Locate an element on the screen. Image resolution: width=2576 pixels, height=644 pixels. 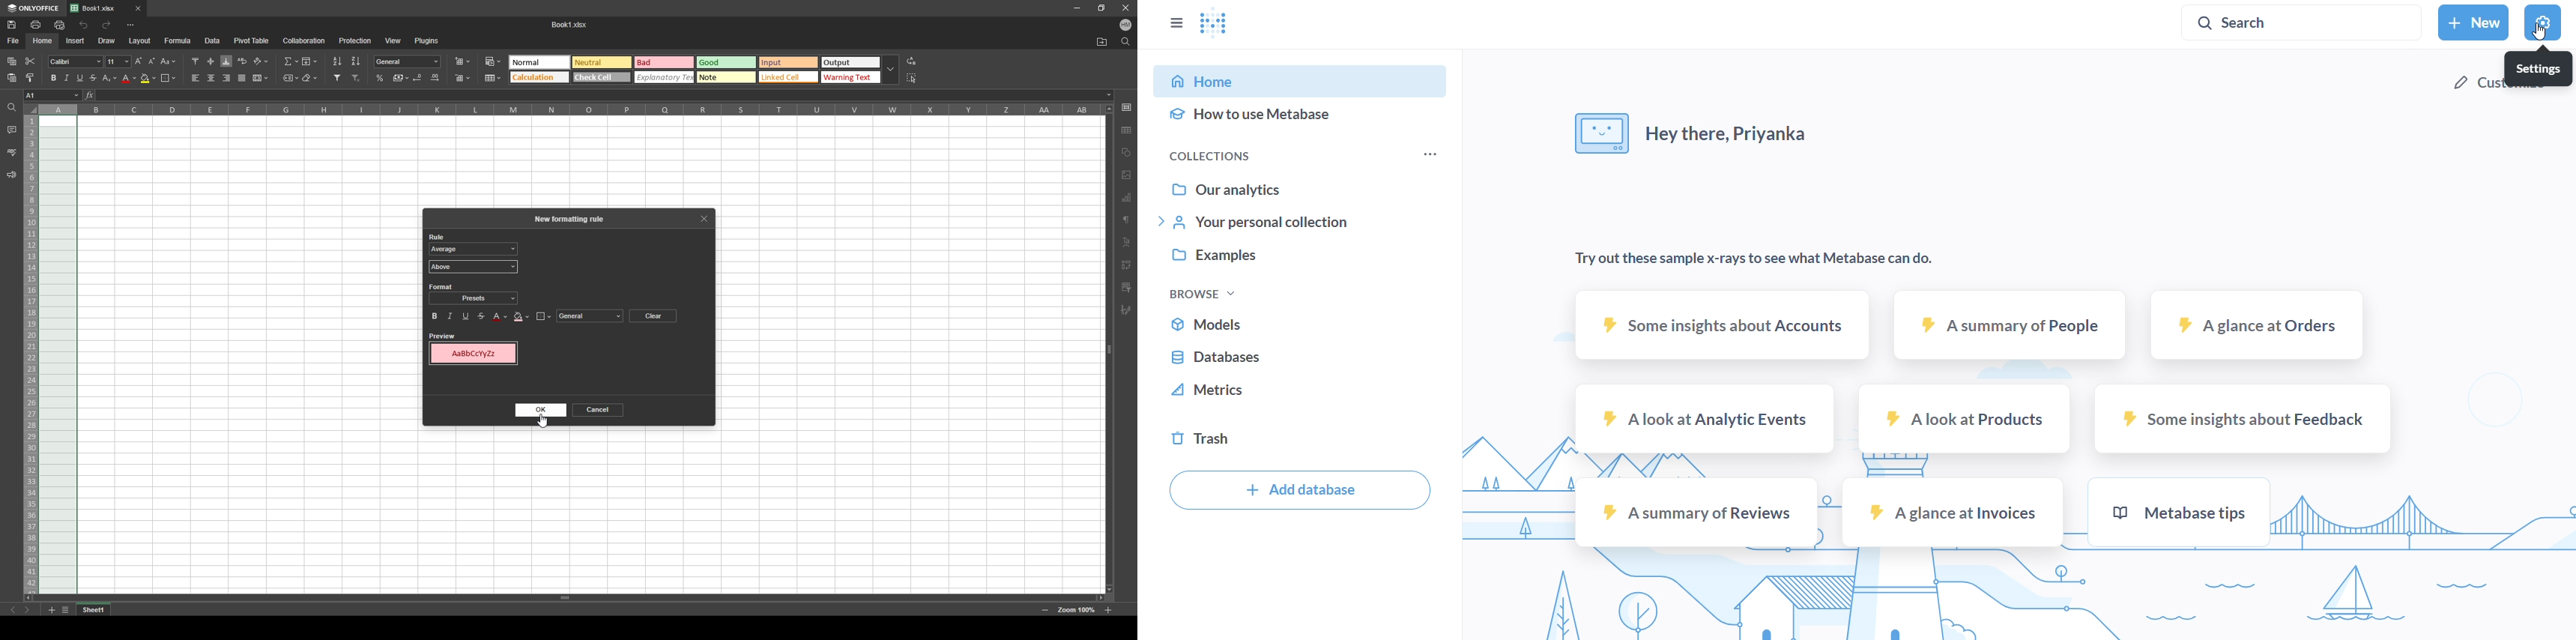
databse is located at coordinates (1299, 357).